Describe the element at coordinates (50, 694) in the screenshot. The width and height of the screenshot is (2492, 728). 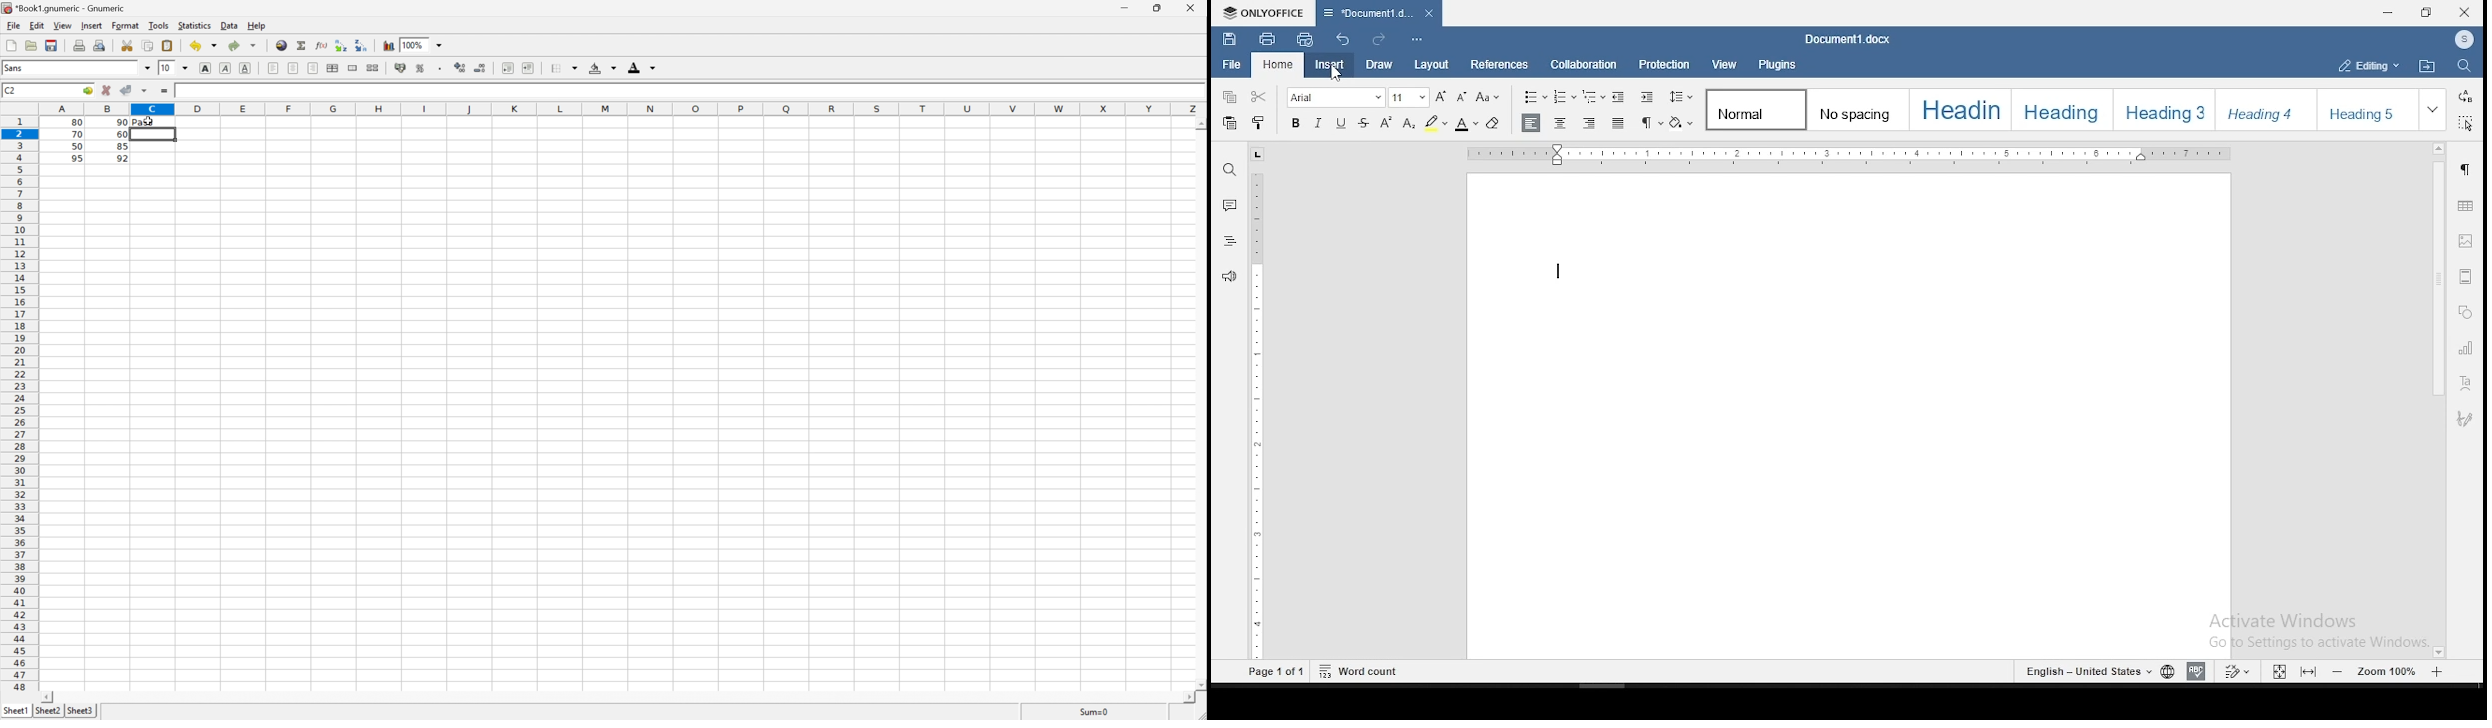
I see `Scroll Left` at that location.